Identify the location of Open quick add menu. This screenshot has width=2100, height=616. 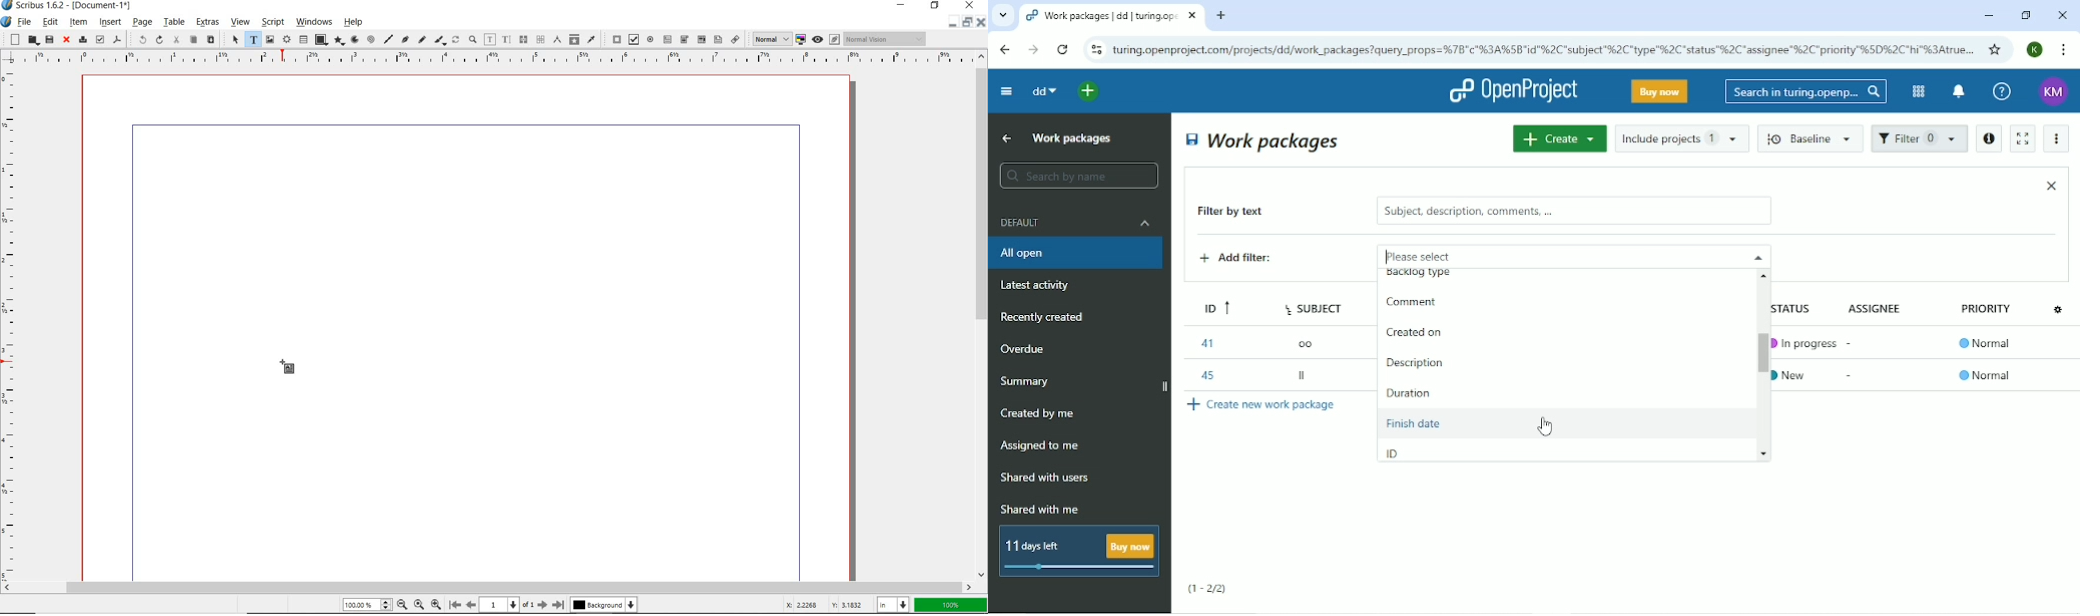
(1089, 91).